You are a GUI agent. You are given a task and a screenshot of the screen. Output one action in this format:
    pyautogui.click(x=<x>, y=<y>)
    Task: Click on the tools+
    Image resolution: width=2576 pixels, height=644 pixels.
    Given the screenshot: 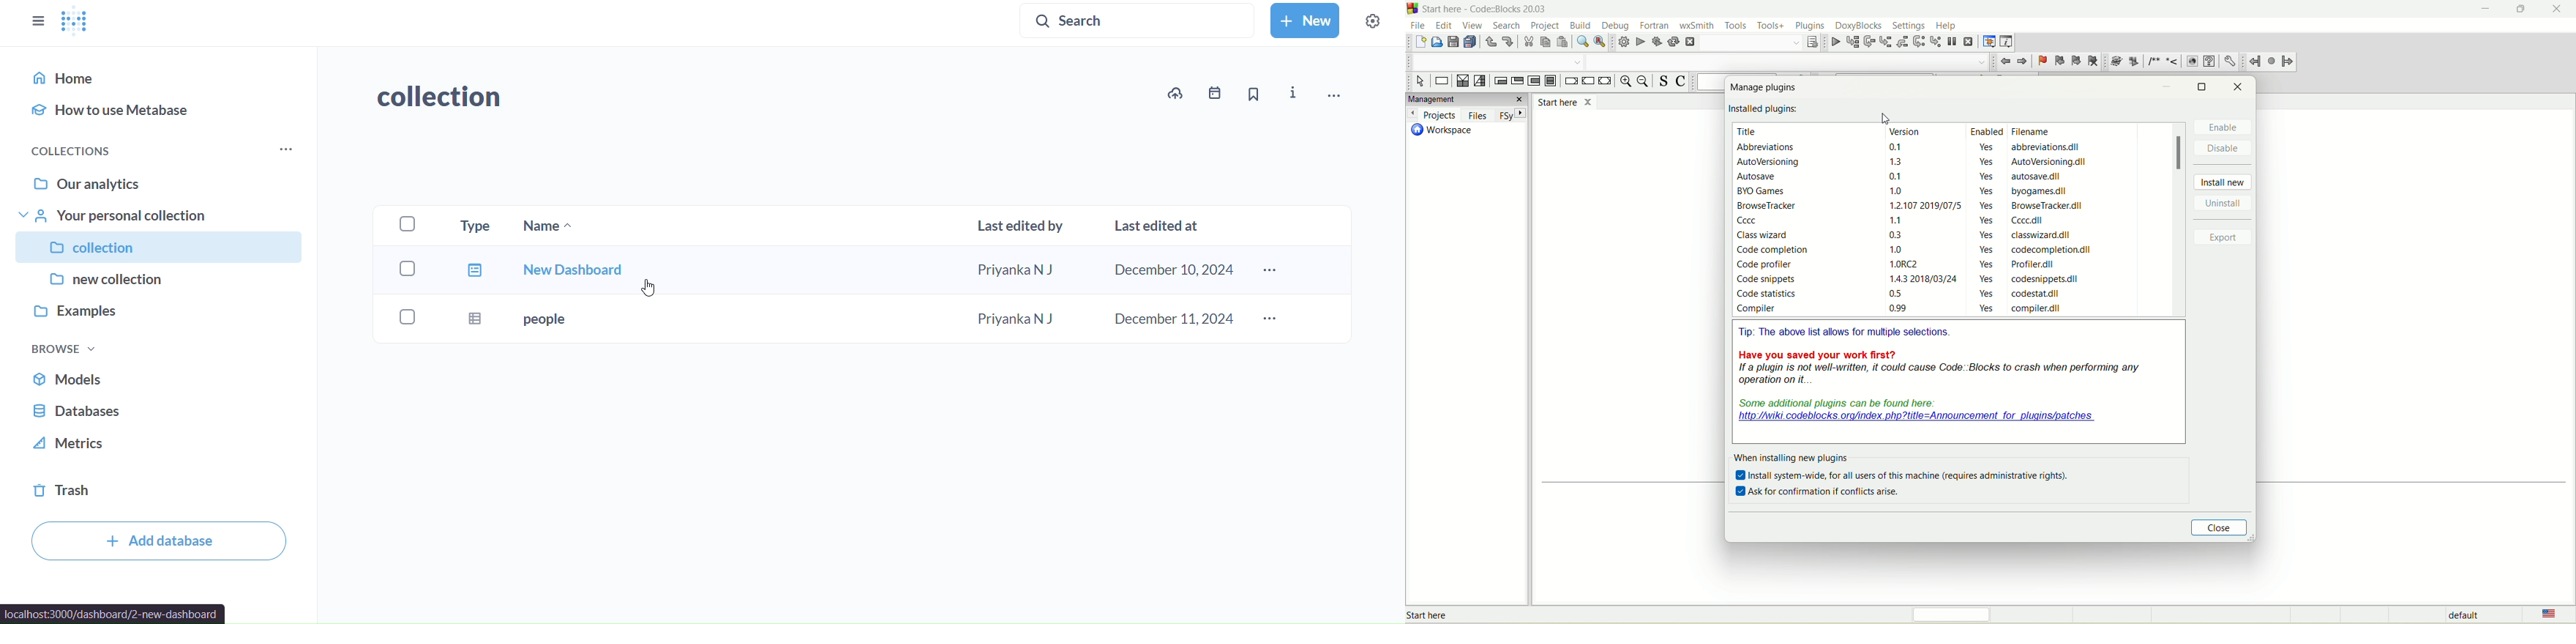 What is the action you would take?
    pyautogui.click(x=1772, y=26)
    